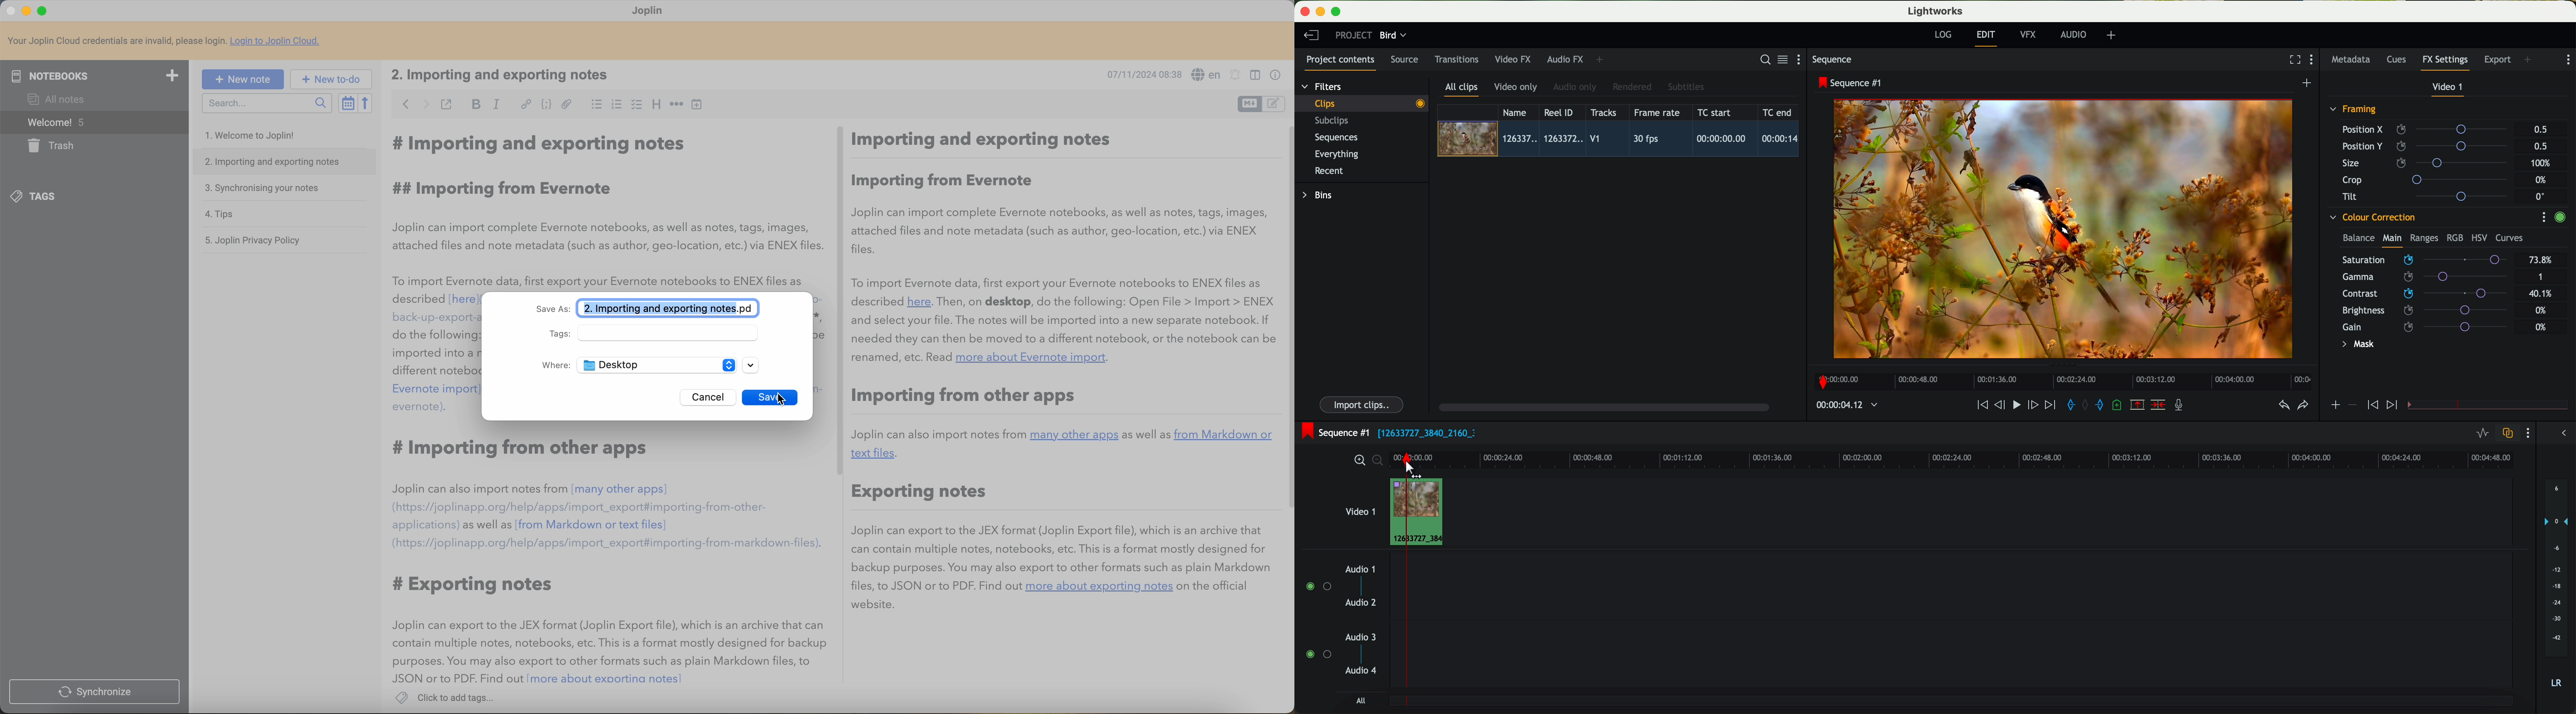 This screenshot has height=728, width=2576. What do you see at coordinates (1318, 654) in the screenshot?
I see `enable audio` at bounding box center [1318, 654].